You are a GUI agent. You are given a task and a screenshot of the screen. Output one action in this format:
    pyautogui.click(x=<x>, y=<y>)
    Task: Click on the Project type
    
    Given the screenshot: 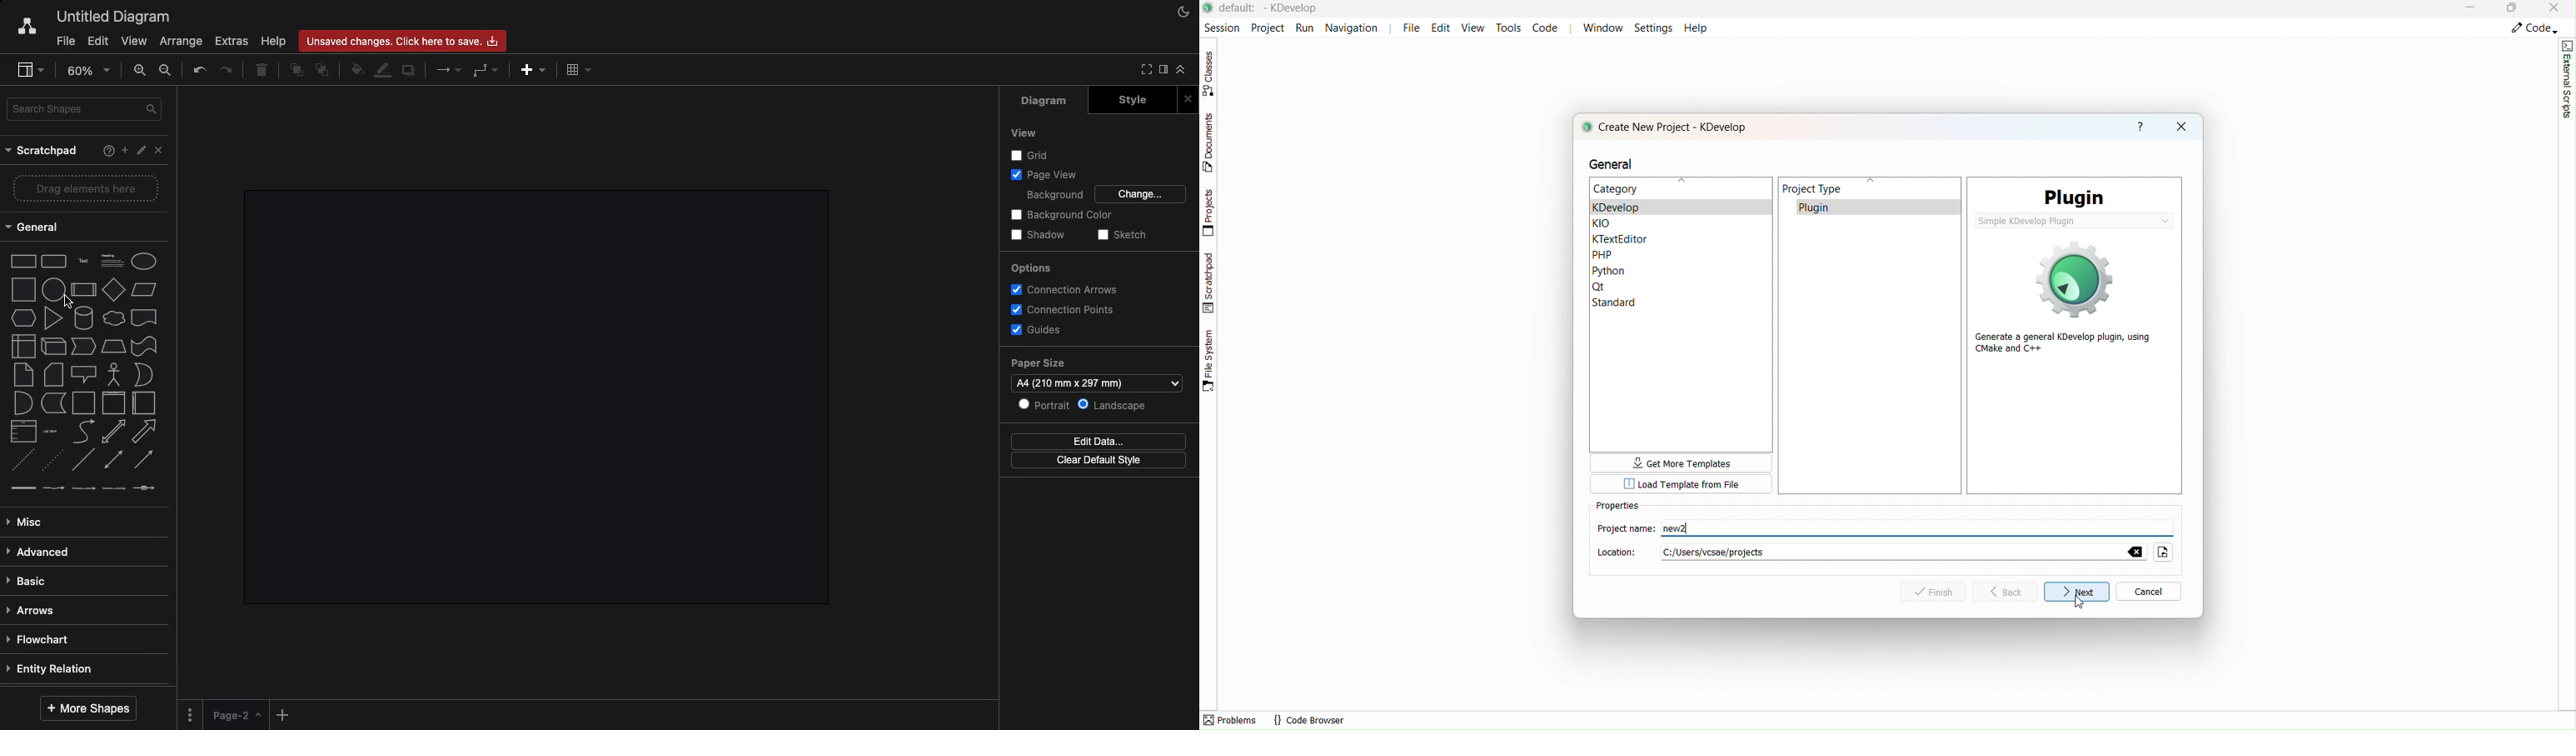 What is the action you would take?
    pyautogui.click(x=1869, y=320)
    